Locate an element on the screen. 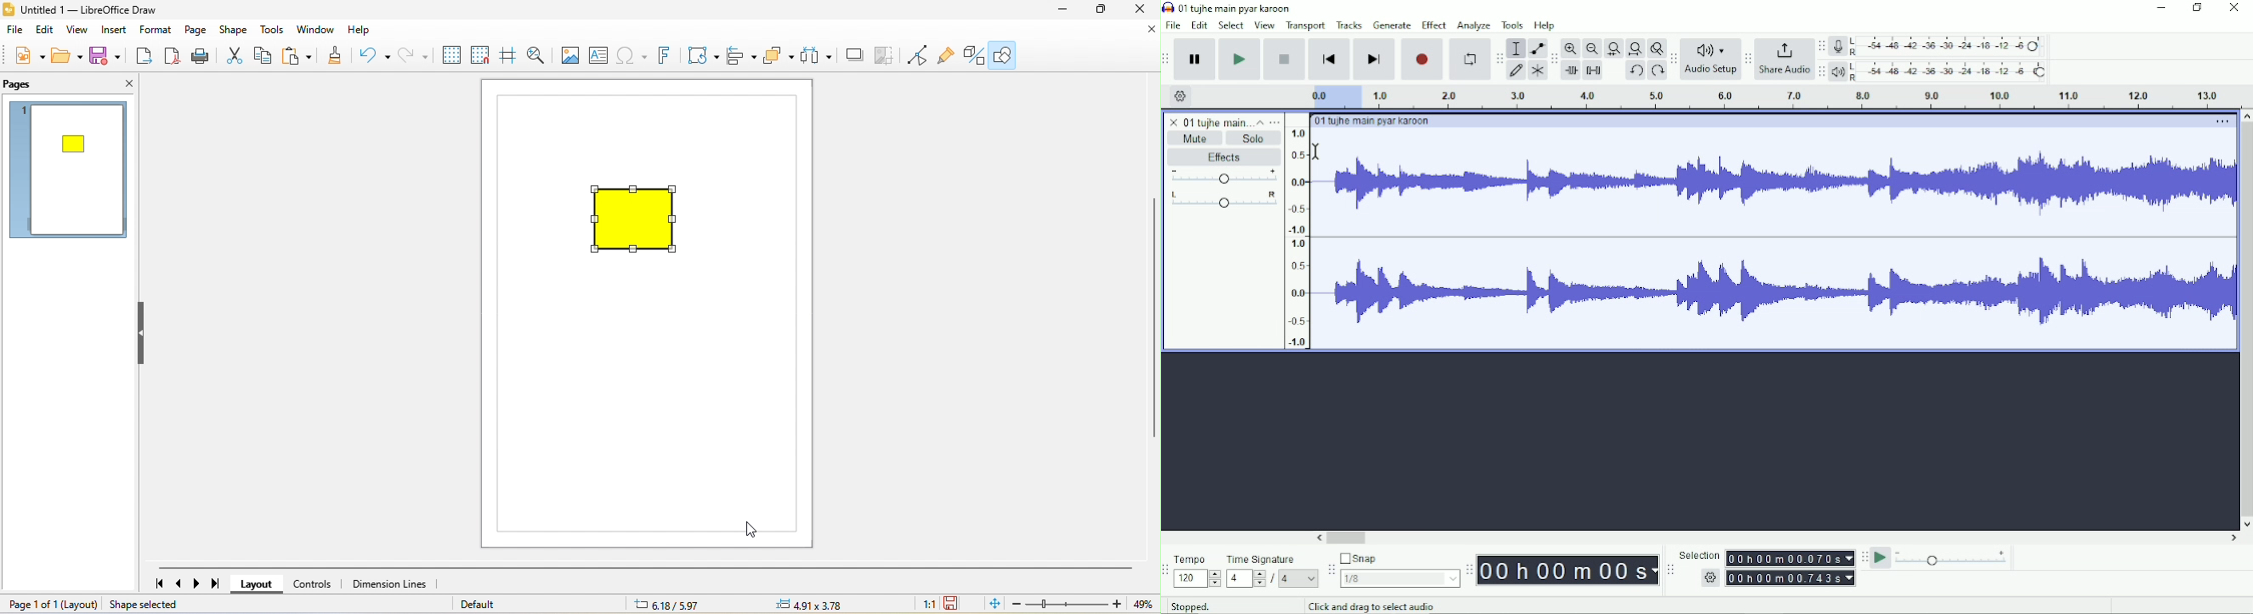 Image resolution: width=2268 pixels, height=616 pixels. Fit project to width is located at coordinates (1636, 49).